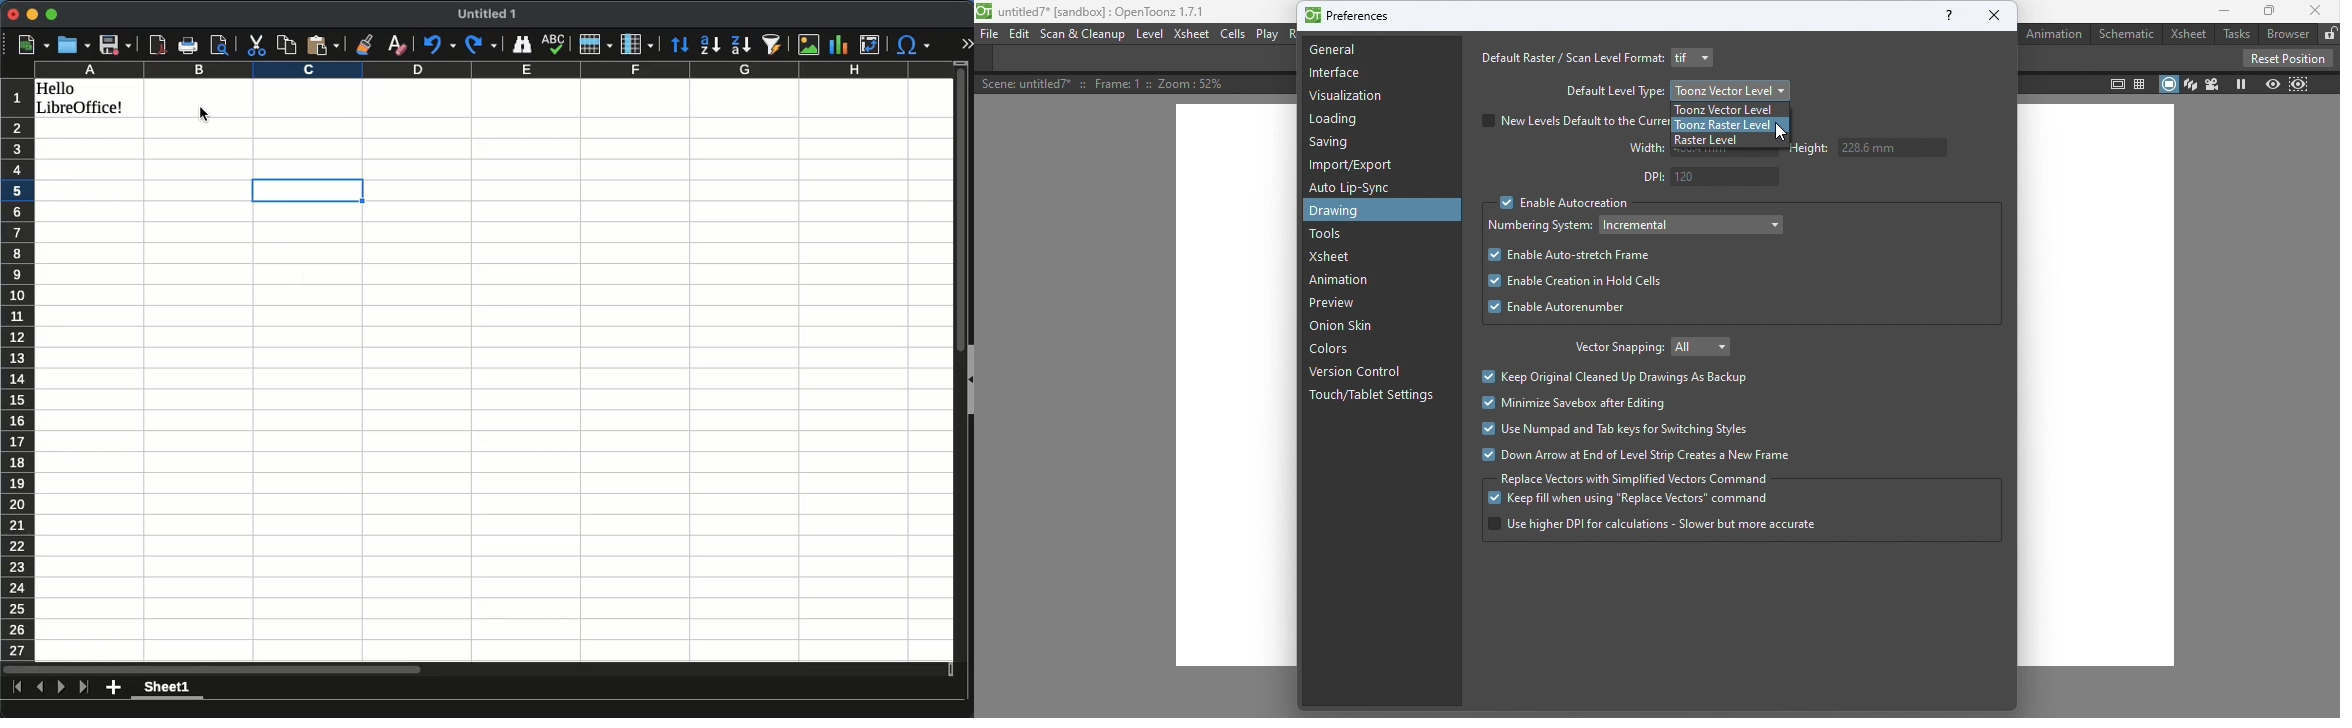 The image size is (2352, 728). I want to click on Enable create in hold cells, so click(1594, 280).